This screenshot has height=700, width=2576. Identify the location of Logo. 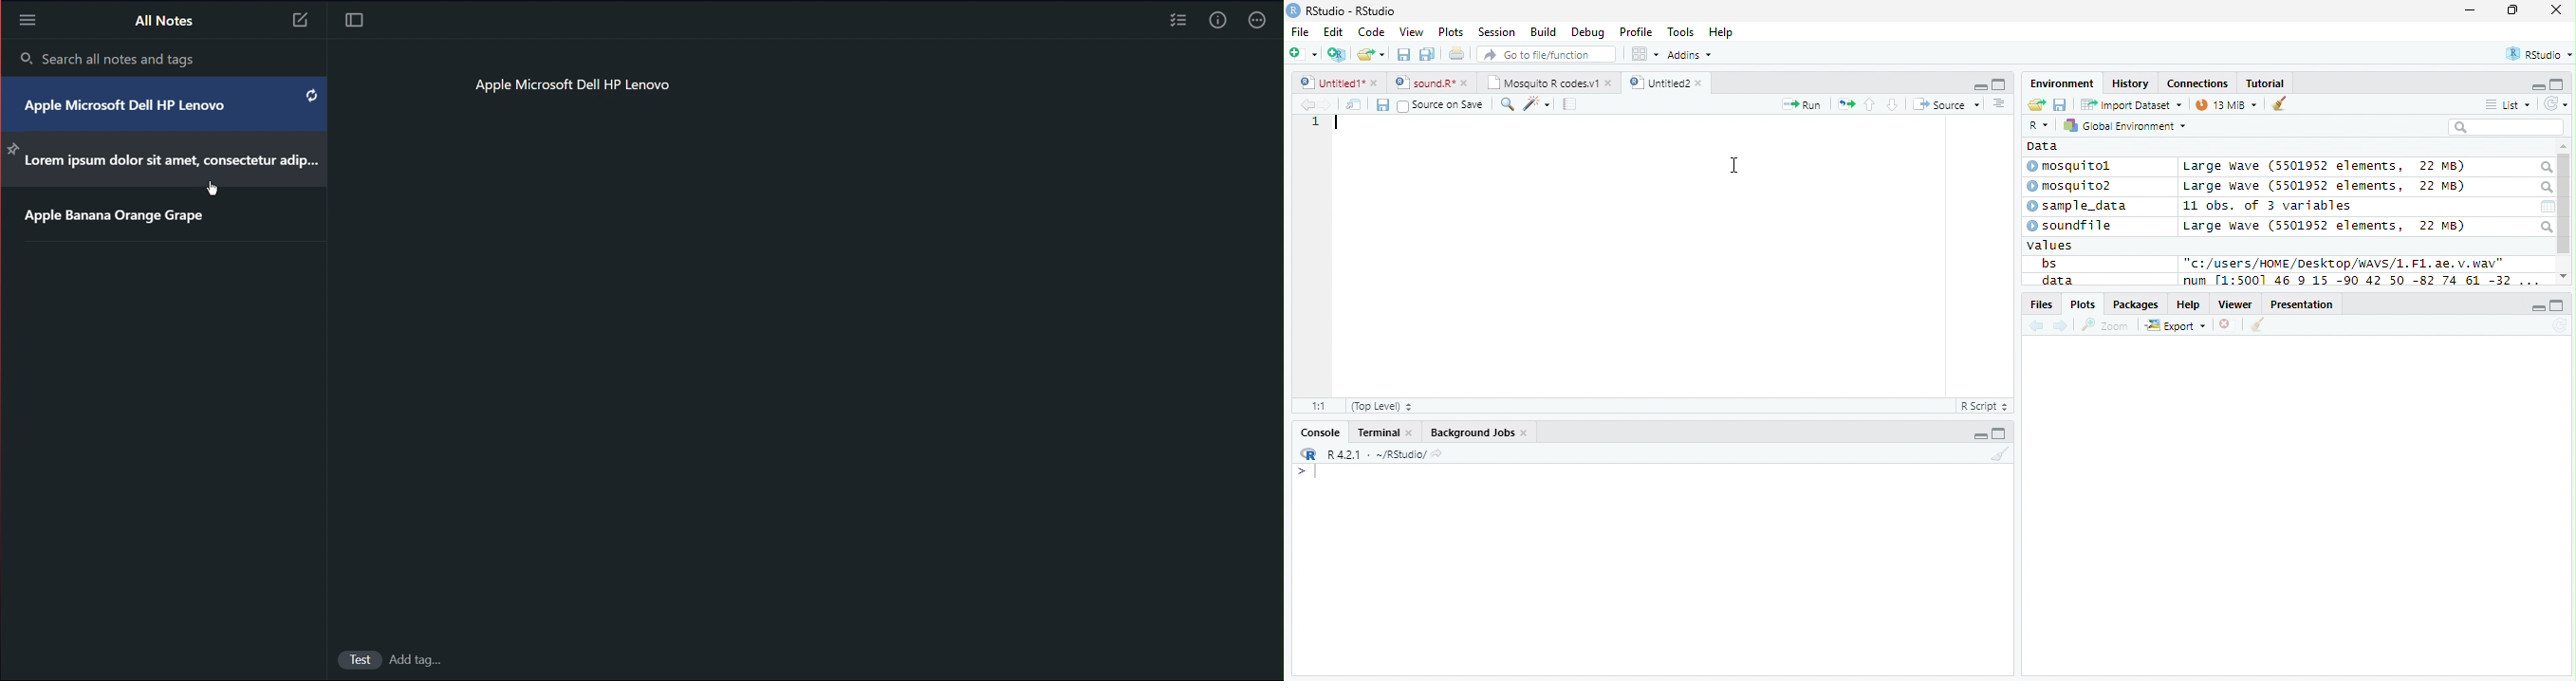
(1294, 10).